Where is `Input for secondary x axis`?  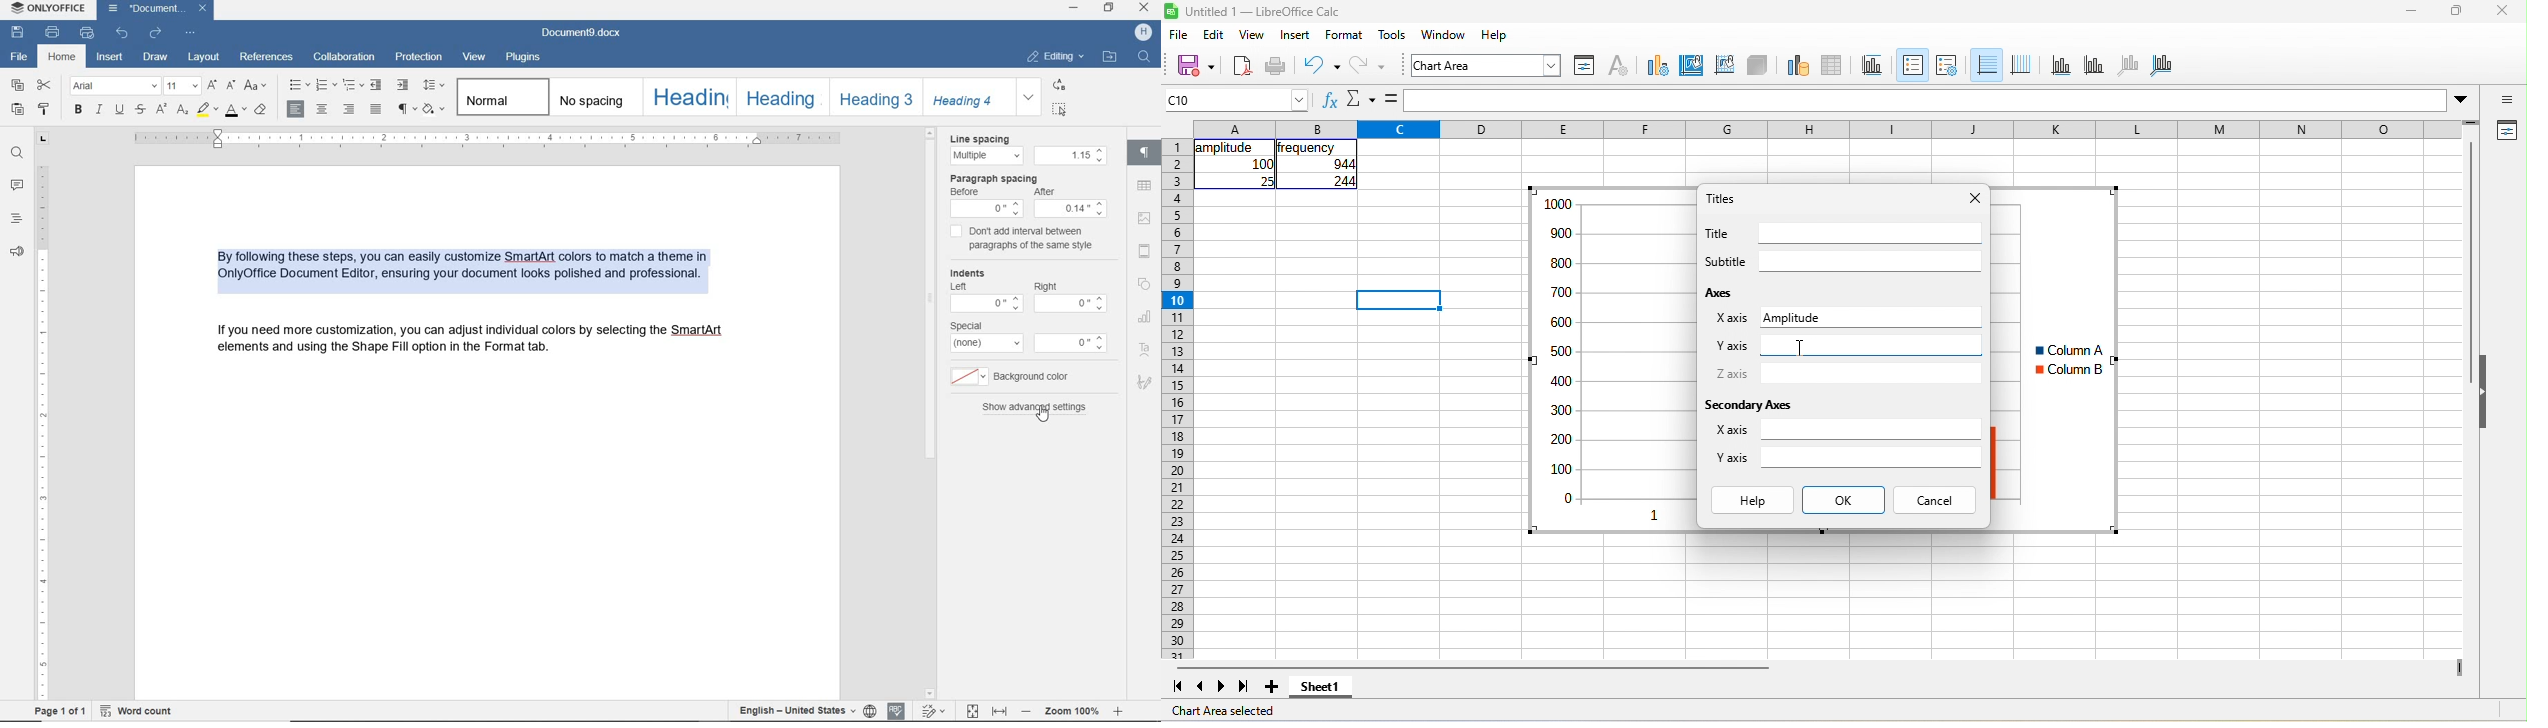 Input for secondary x axis is located at coordinates (1871, 429).